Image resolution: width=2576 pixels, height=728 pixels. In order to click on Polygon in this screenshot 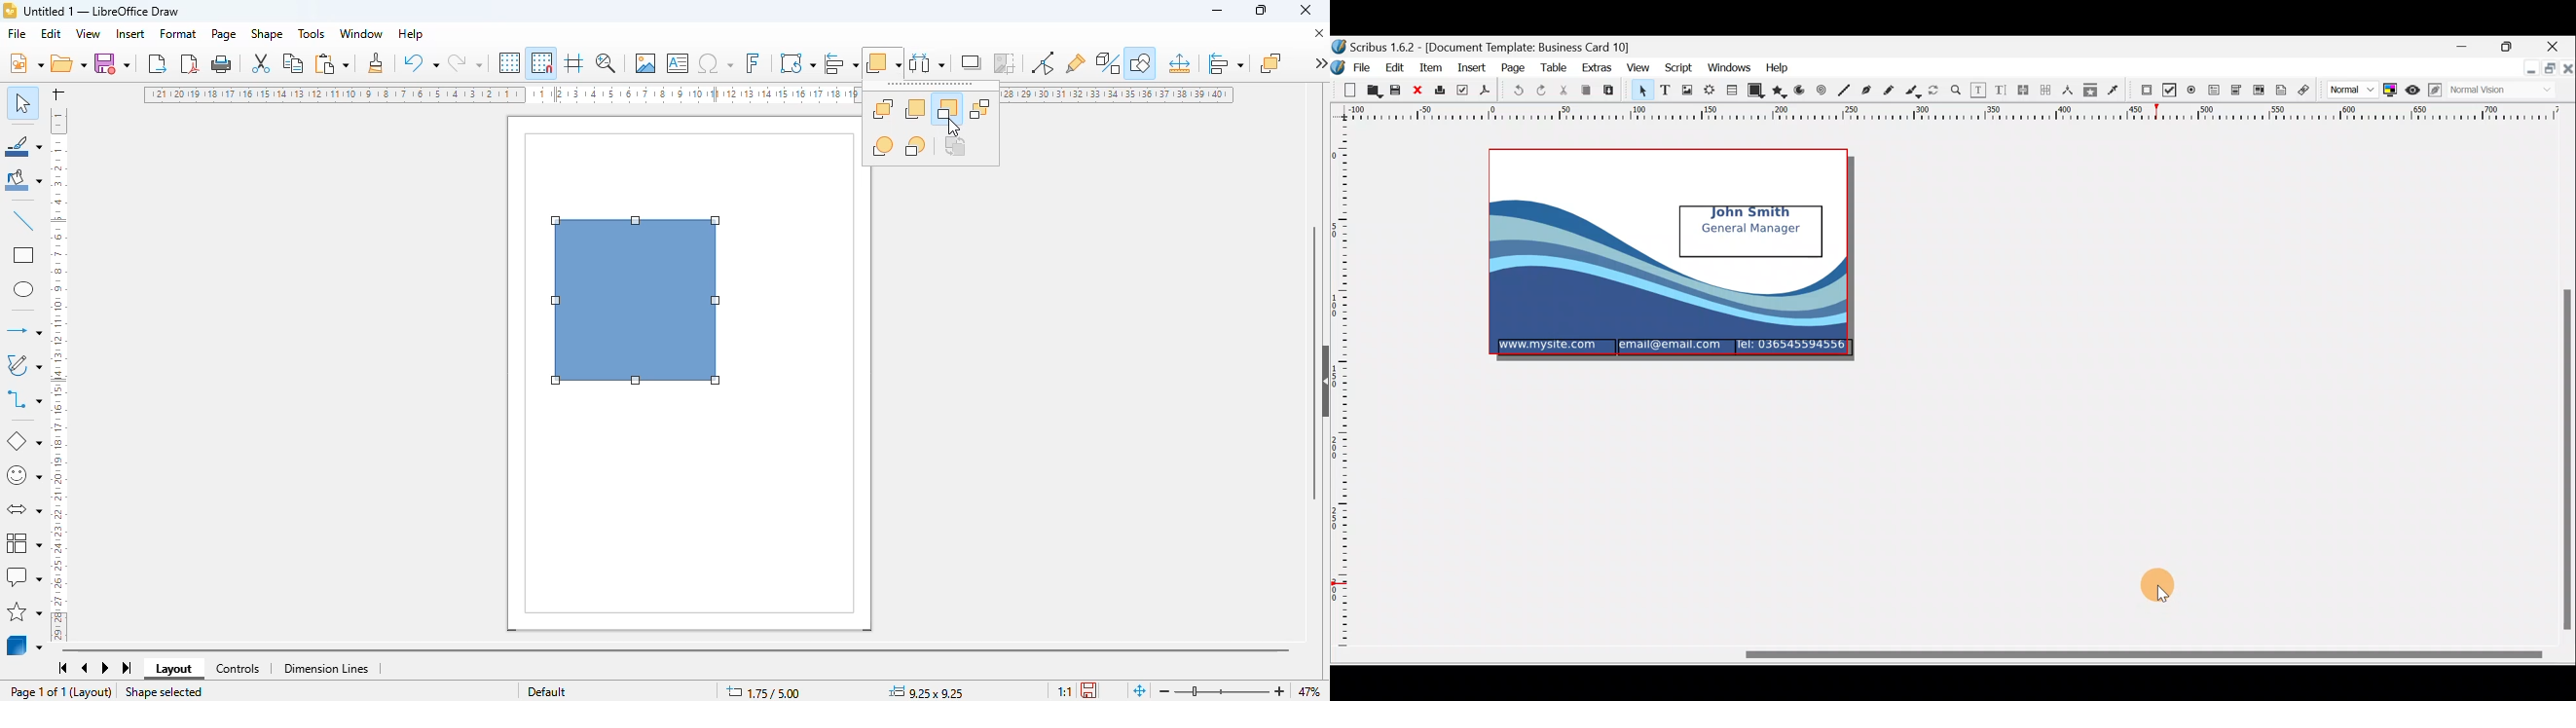, I will do `click(1780, 91)`.